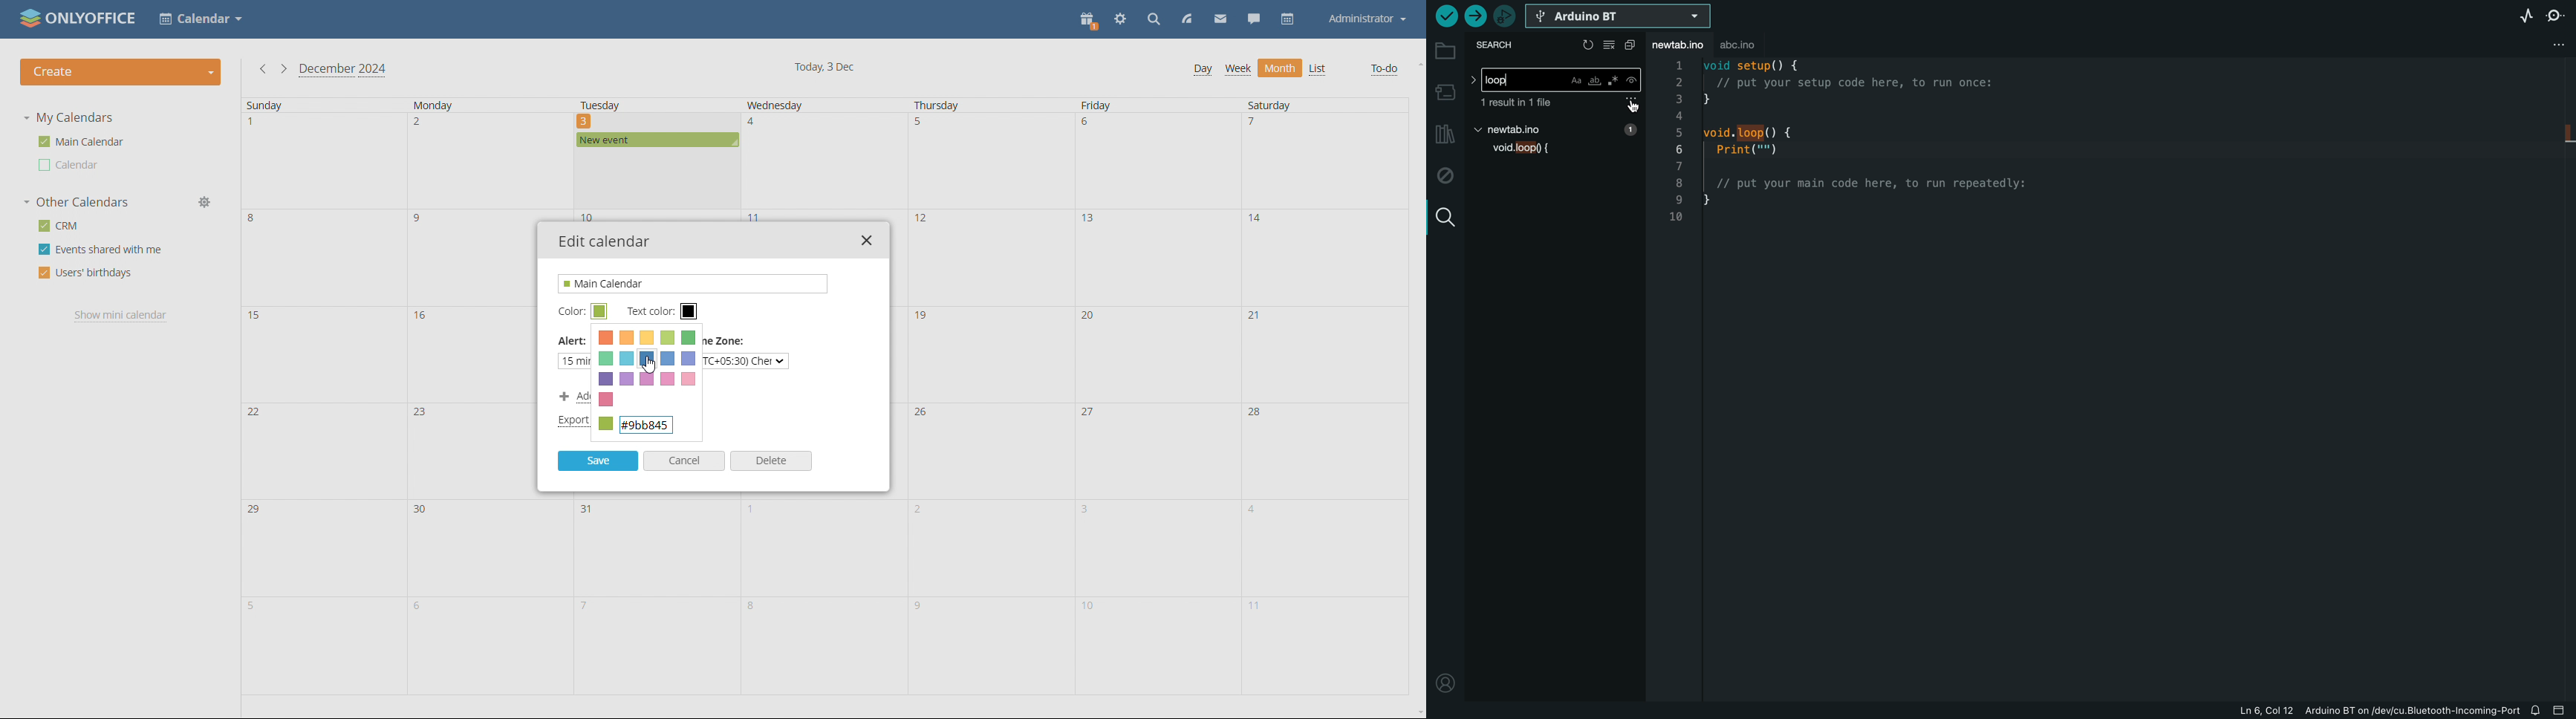  Describe the element at coordinates (1154, 648) in the screenshot. I see `date` at that location.